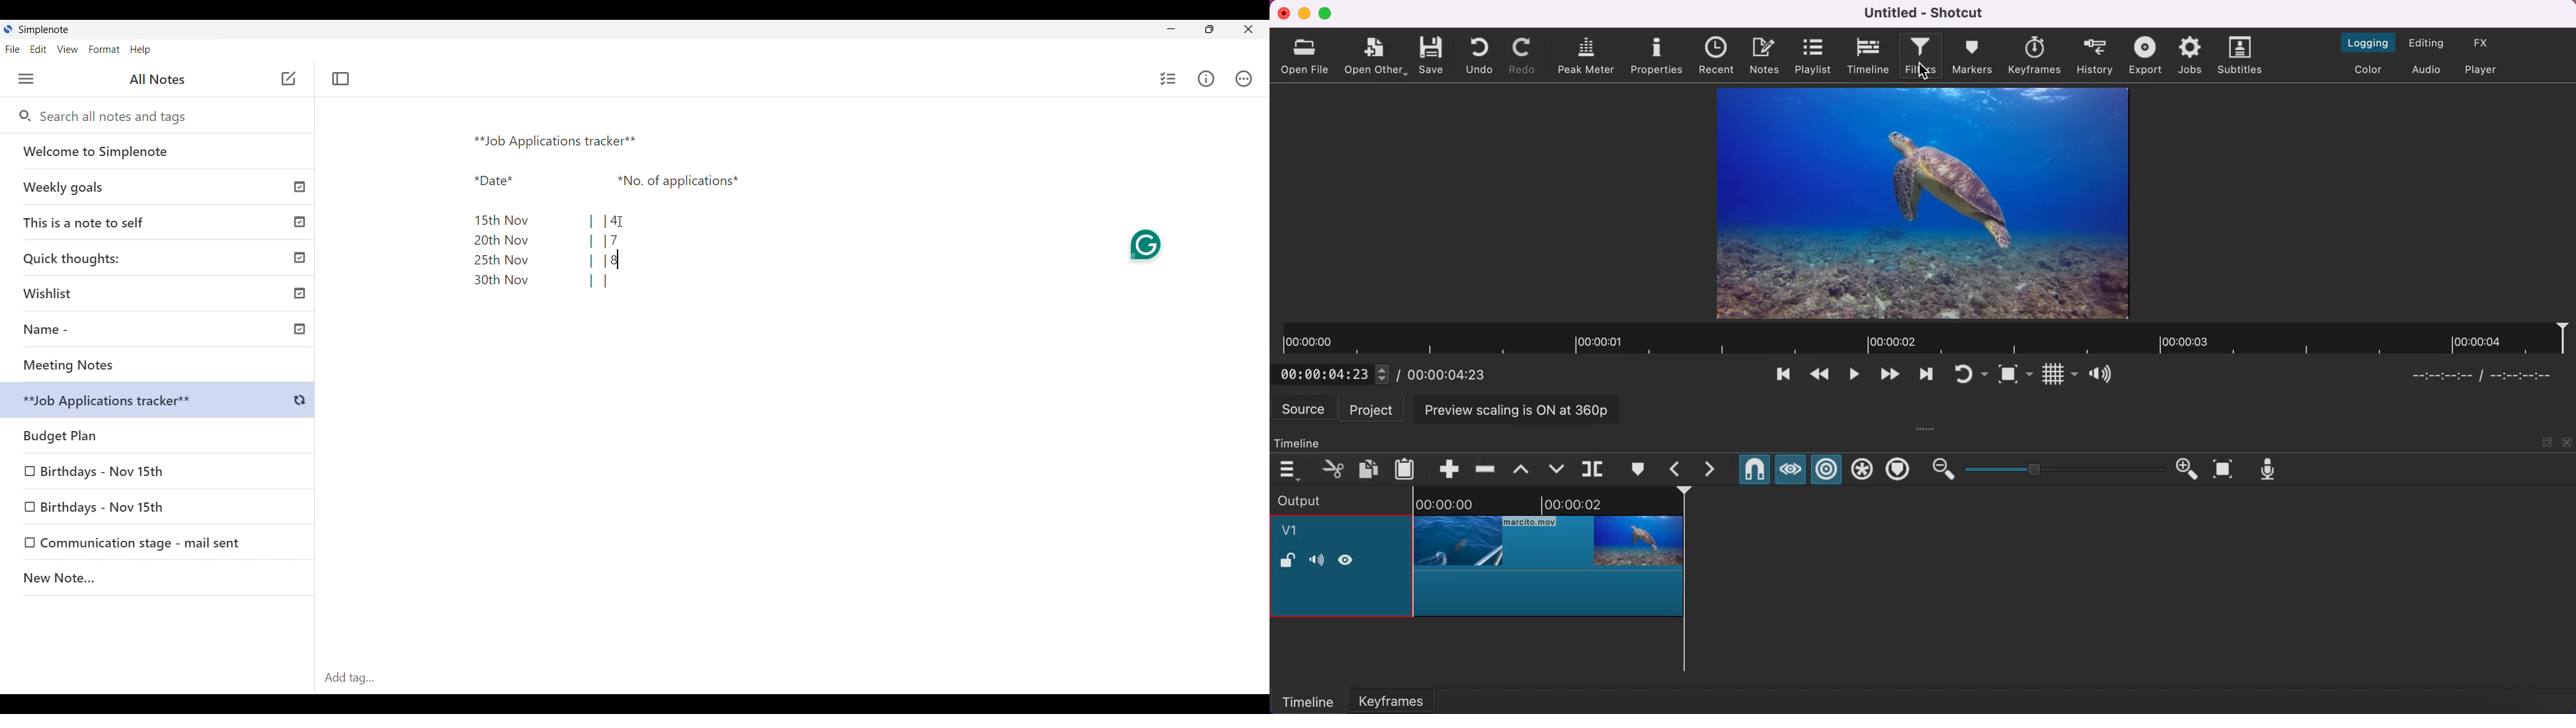  Describe the element at coordinates (1350, 559) in the screenshot. I see `hide` at that location.